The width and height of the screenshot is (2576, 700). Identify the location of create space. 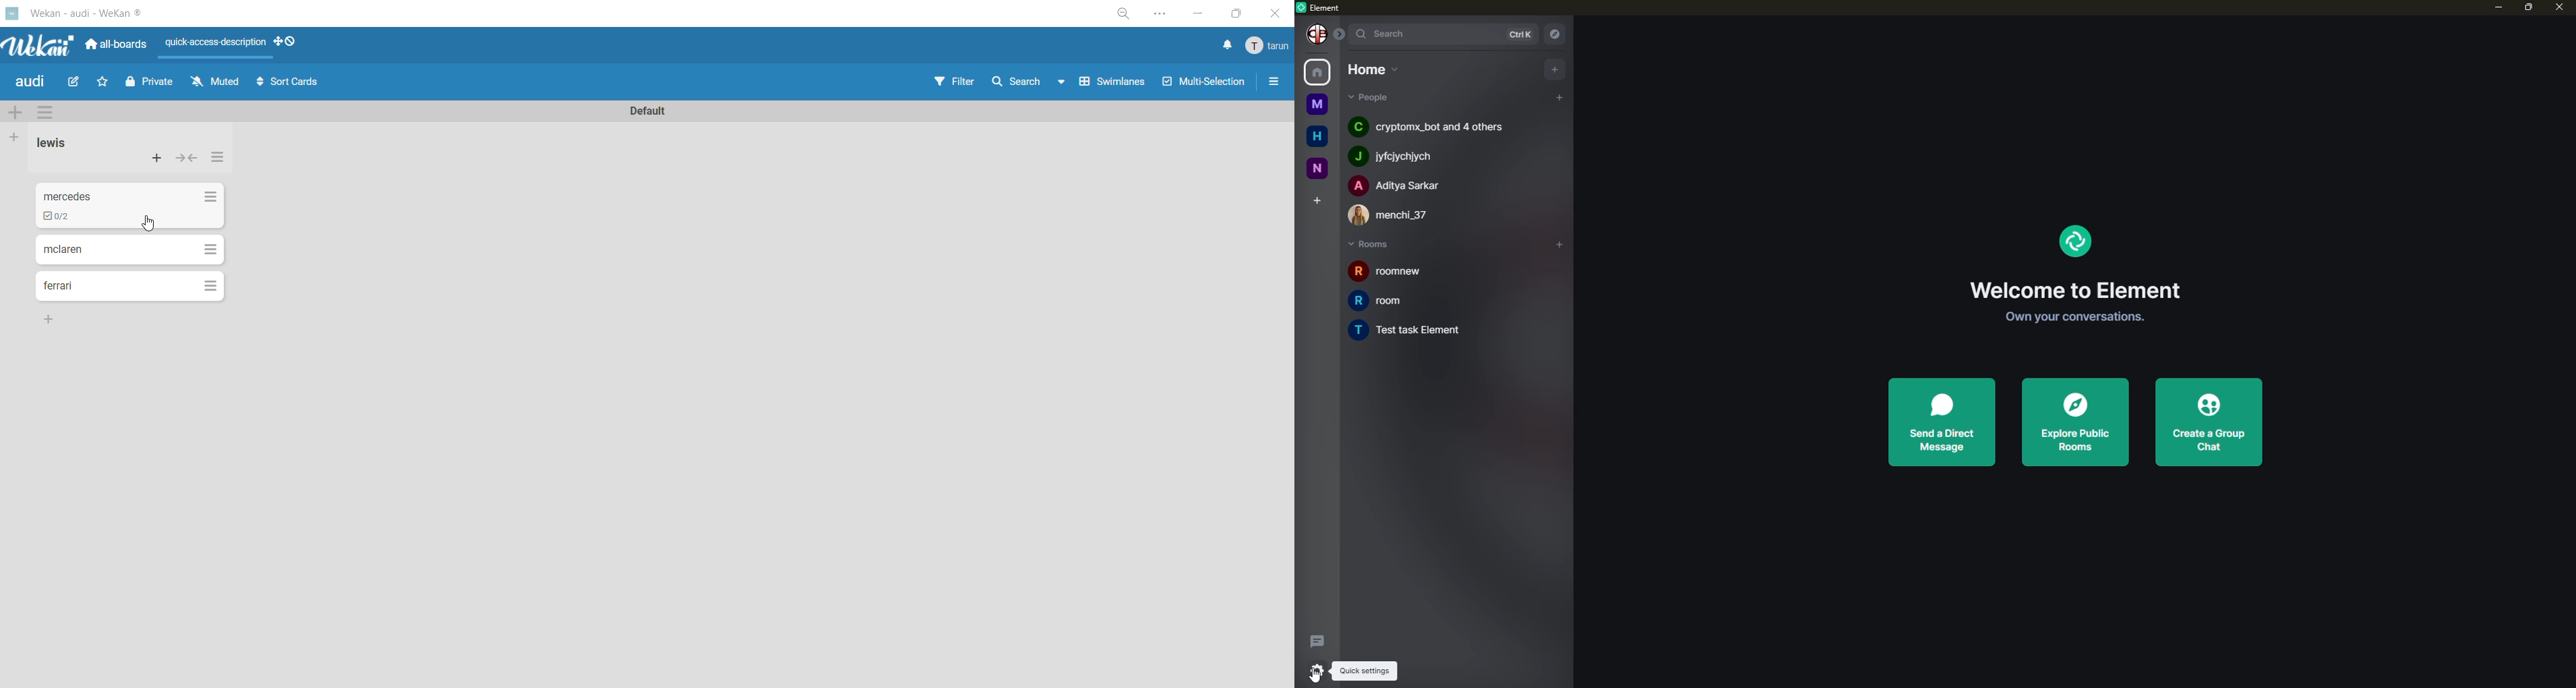
(1316, 199).